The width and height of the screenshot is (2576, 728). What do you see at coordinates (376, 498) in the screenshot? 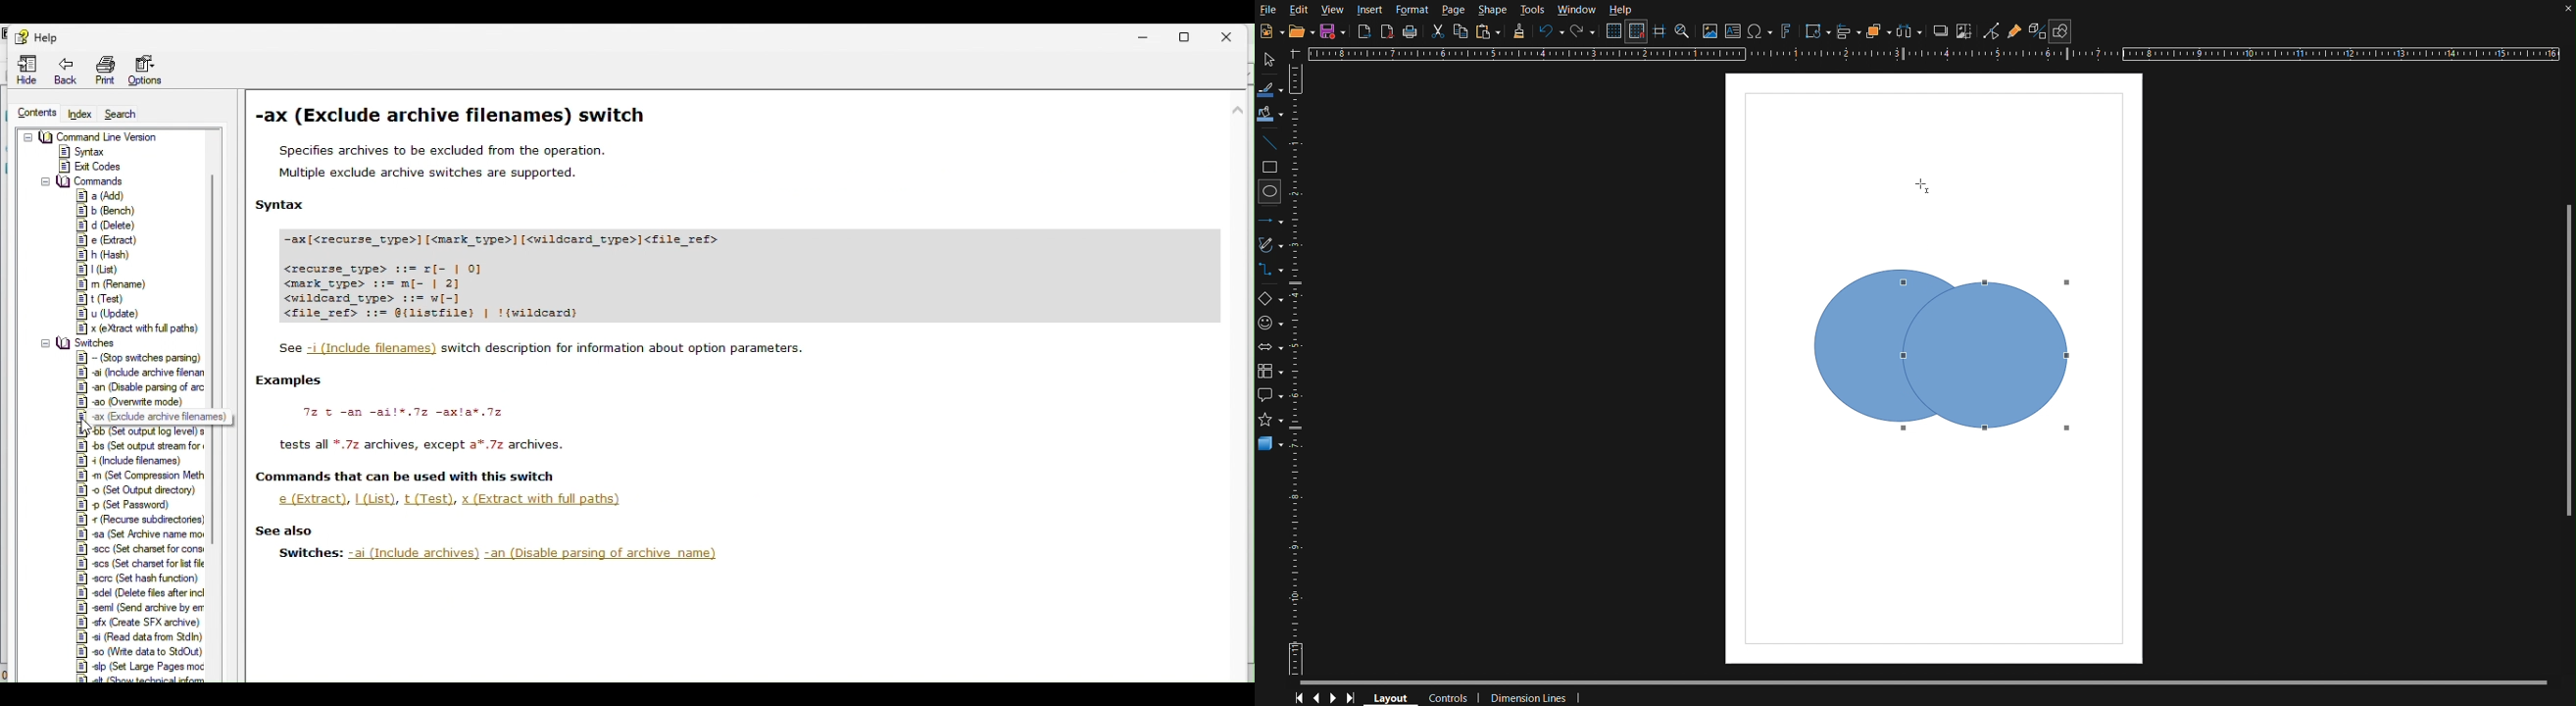
I see `| (List),` at bounding box center [376, 498].